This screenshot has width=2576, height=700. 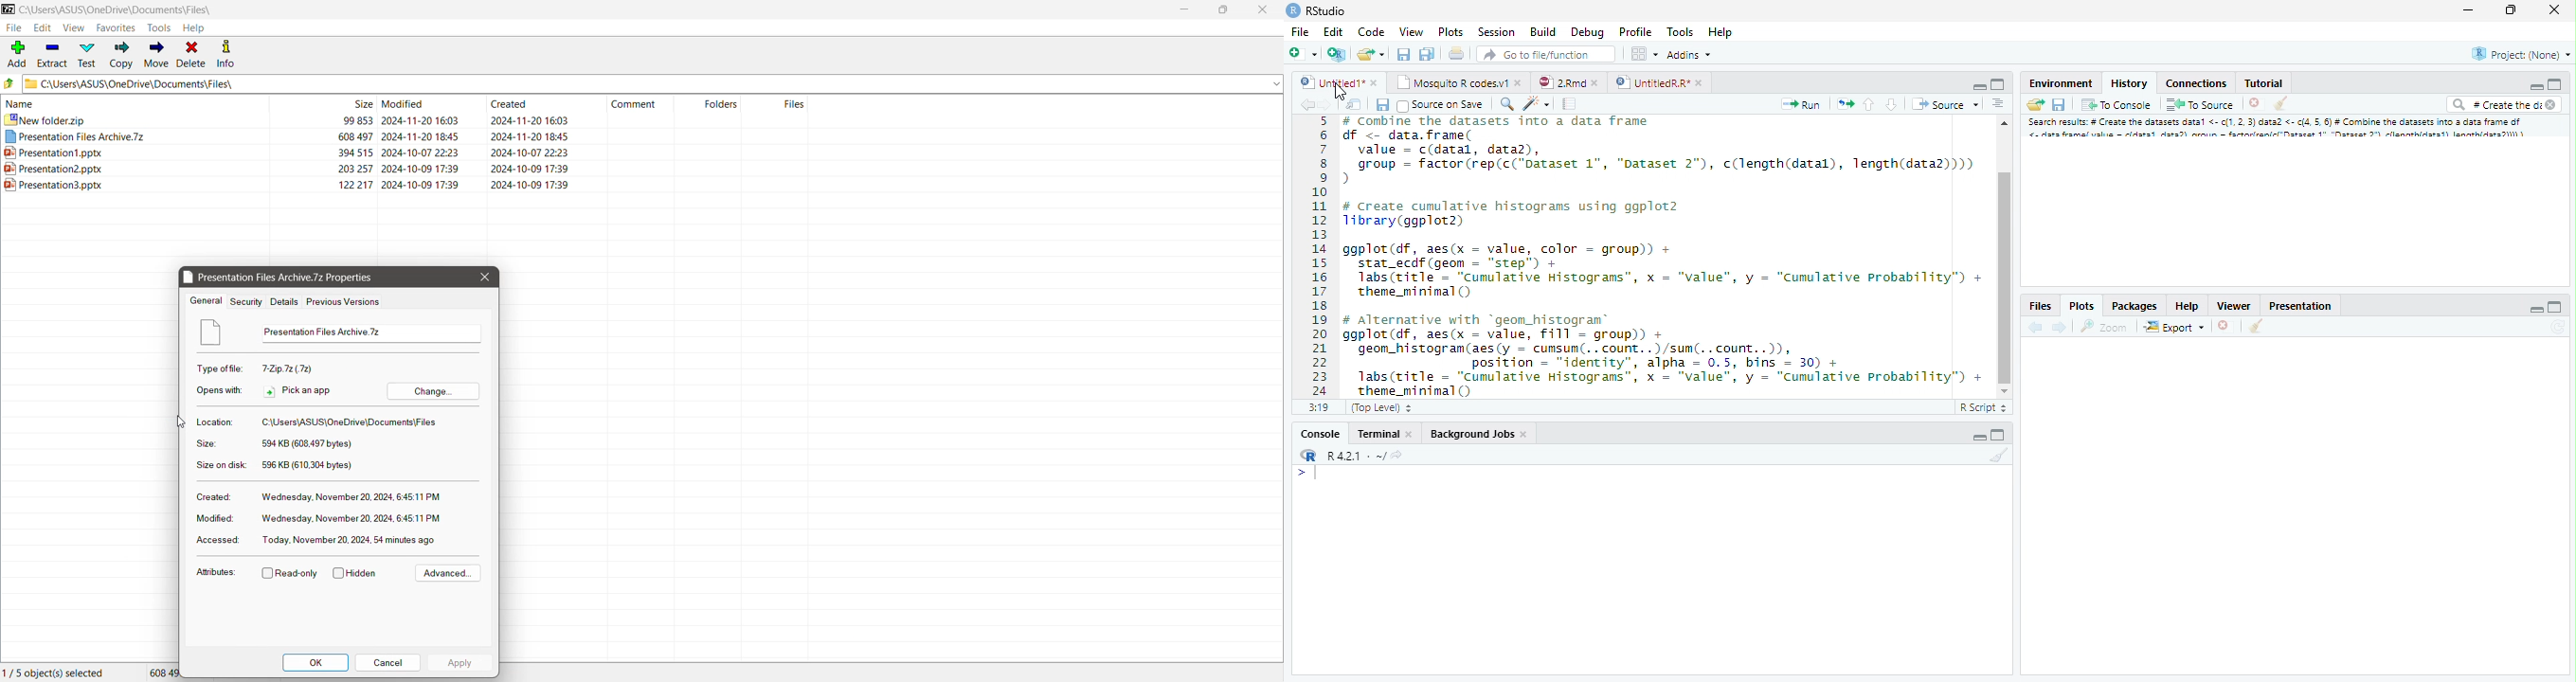 I want to click on Minimize, so click(x=2535, y=87).